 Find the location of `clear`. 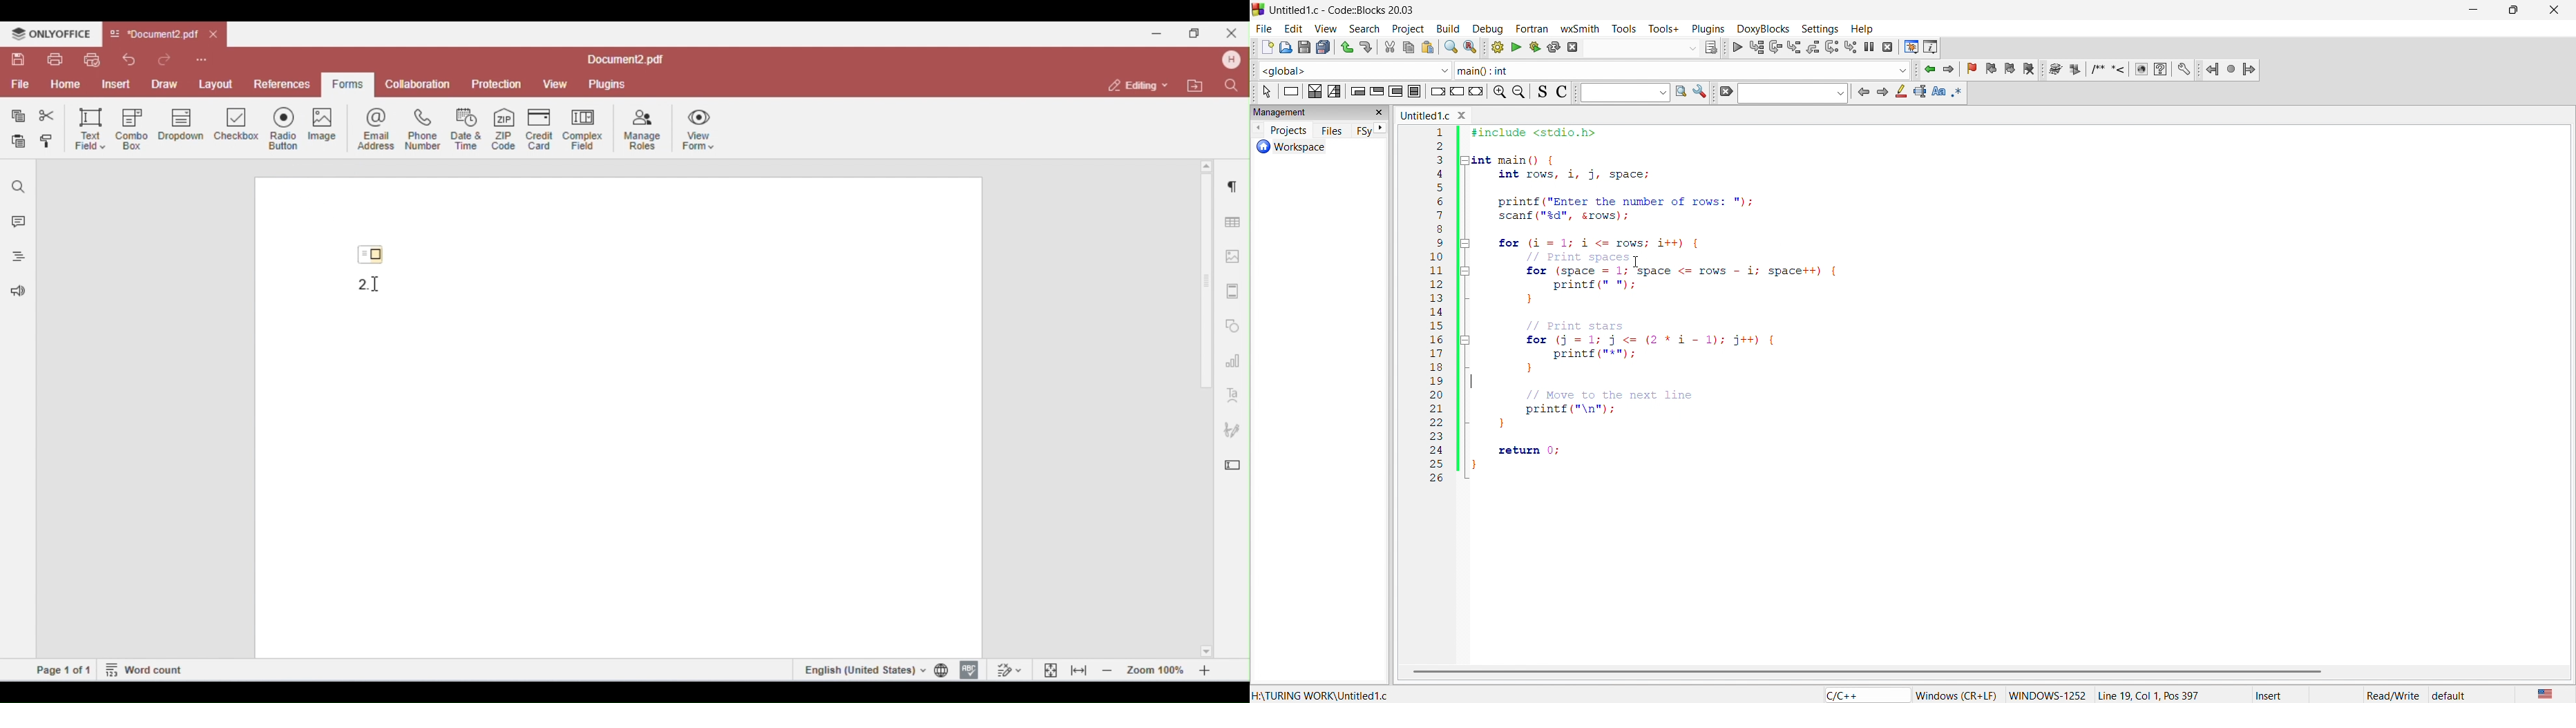

clear is located at coordinates (1724, 93).